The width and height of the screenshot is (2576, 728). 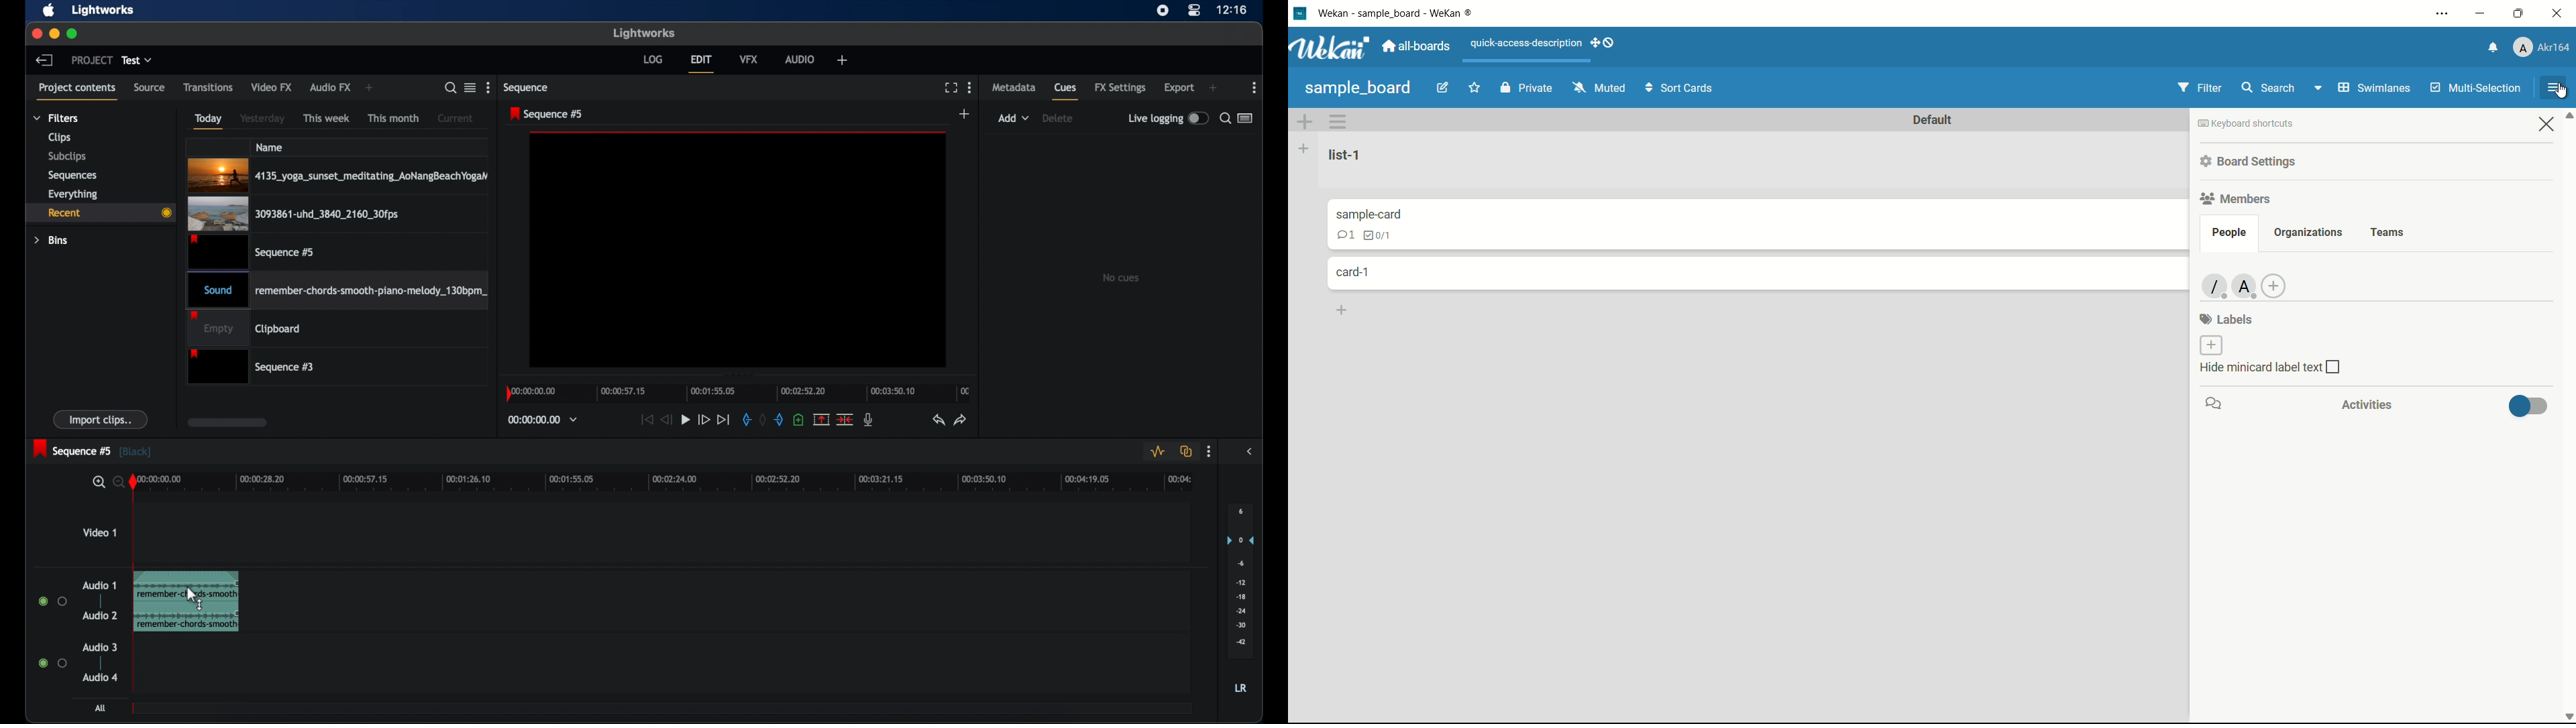 What do you see at coordinates (1255, 88) in the screenshot?
I see `more options` at bounding box center [1255, 88].